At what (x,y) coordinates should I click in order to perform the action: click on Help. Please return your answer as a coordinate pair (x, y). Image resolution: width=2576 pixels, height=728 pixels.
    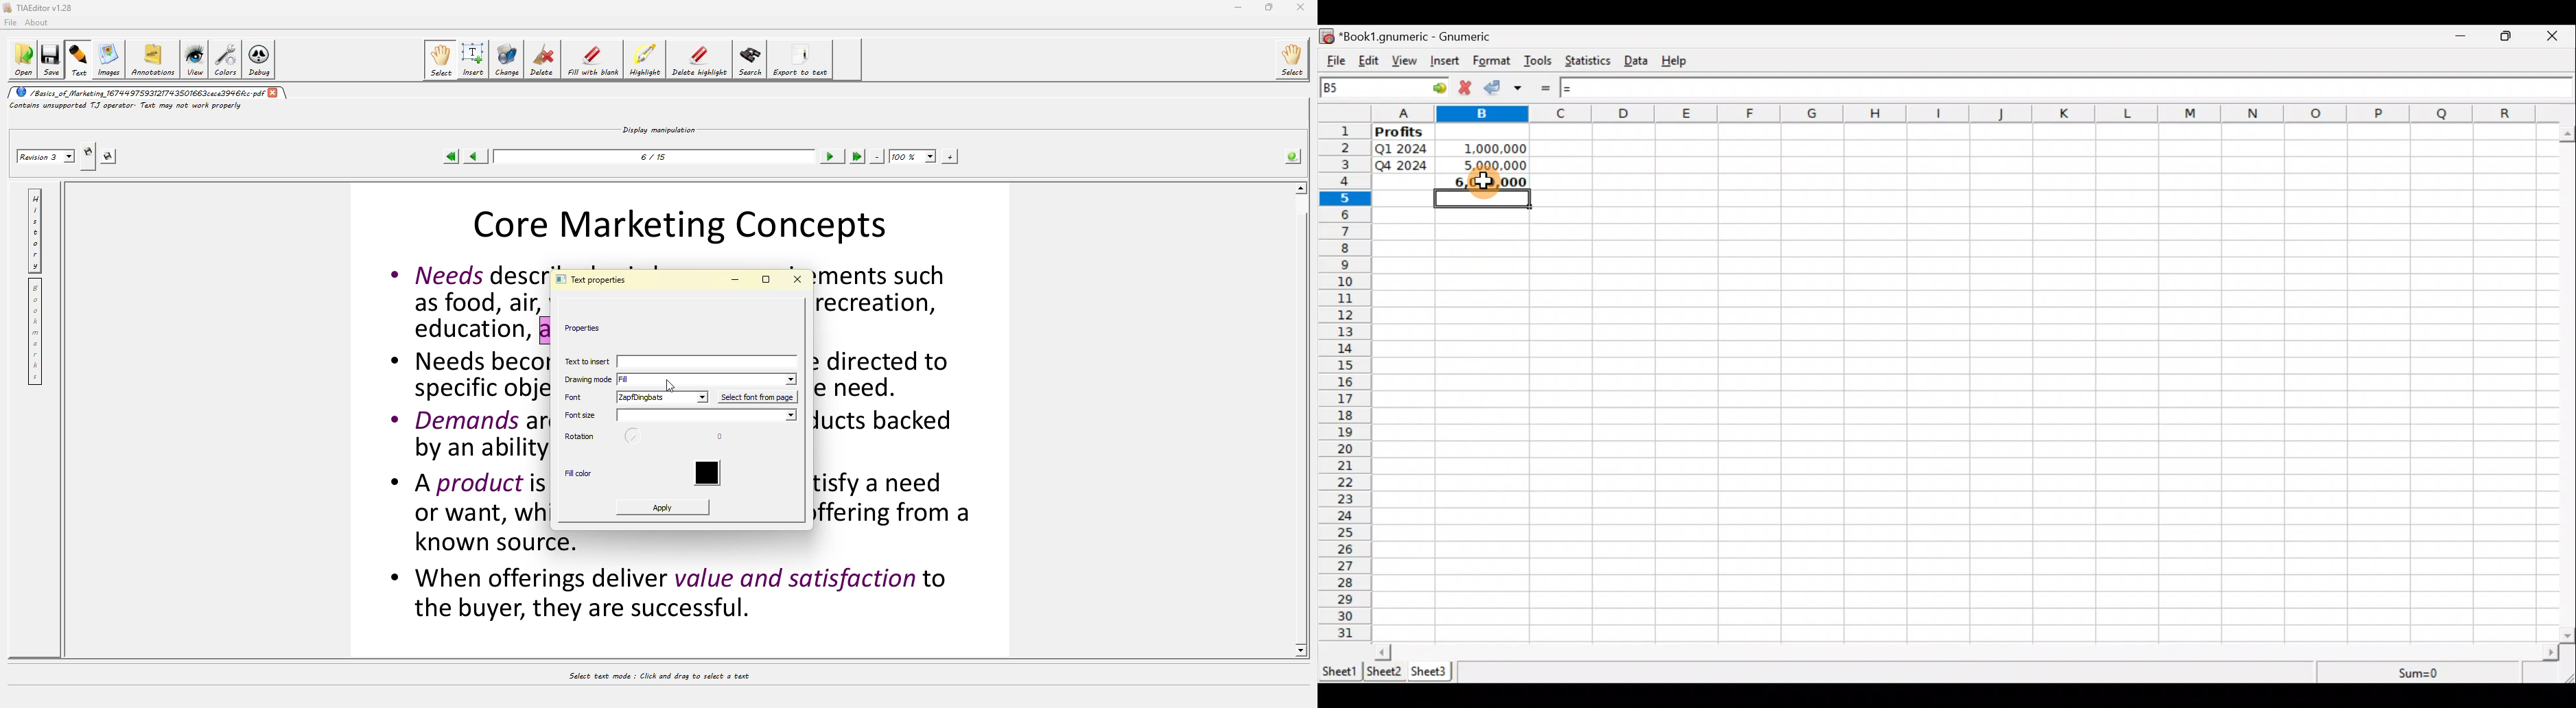
    Looking at the image, I should click on (1681, 61).